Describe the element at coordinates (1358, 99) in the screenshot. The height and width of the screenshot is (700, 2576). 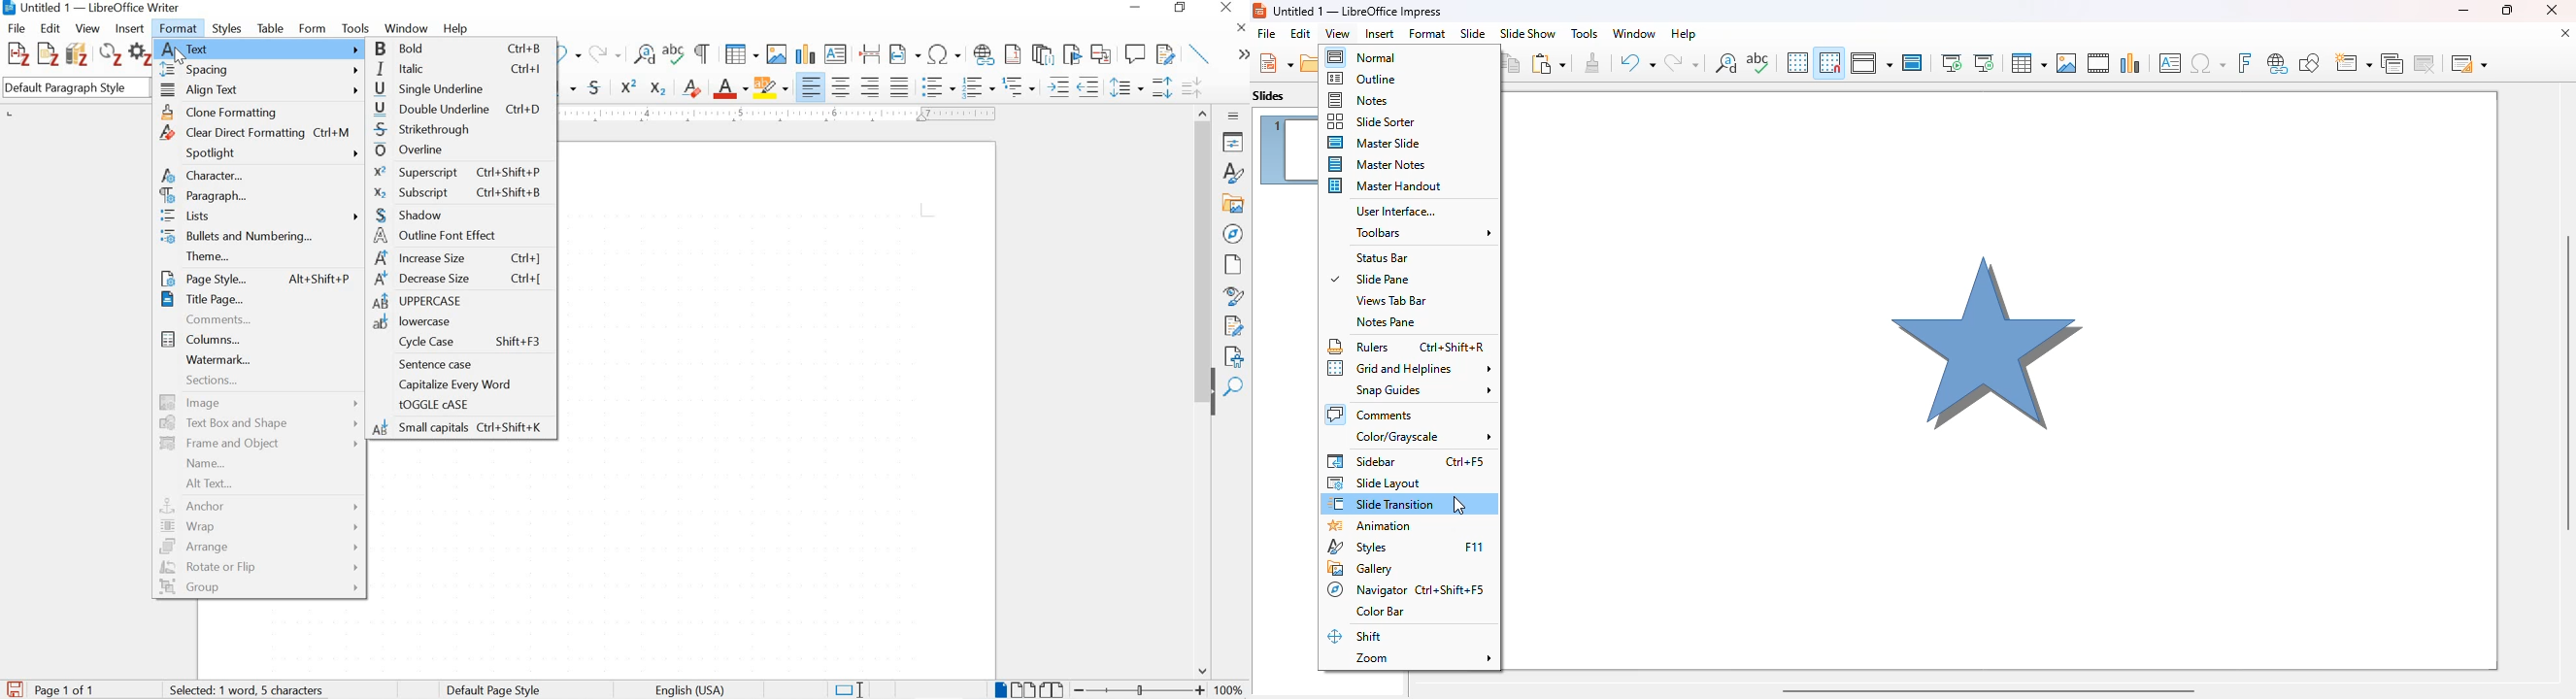
I see `notes` at that location.